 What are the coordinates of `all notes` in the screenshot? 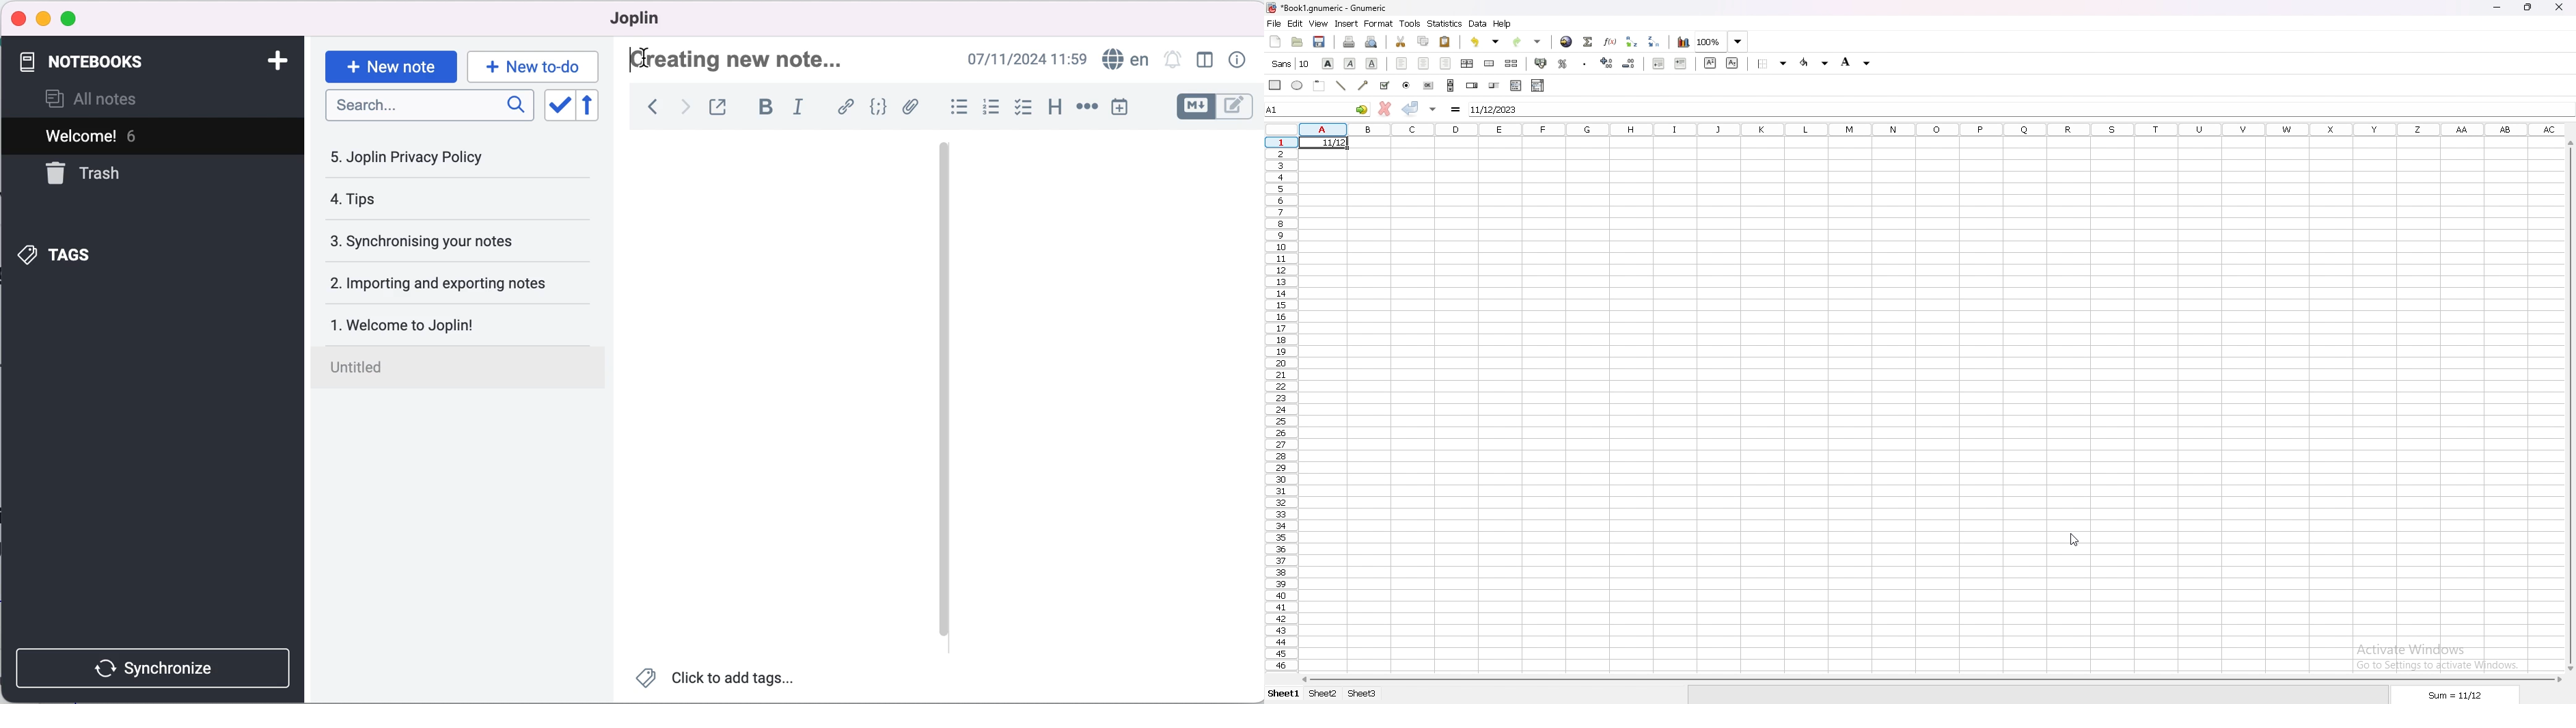 It's located at (108, 98).